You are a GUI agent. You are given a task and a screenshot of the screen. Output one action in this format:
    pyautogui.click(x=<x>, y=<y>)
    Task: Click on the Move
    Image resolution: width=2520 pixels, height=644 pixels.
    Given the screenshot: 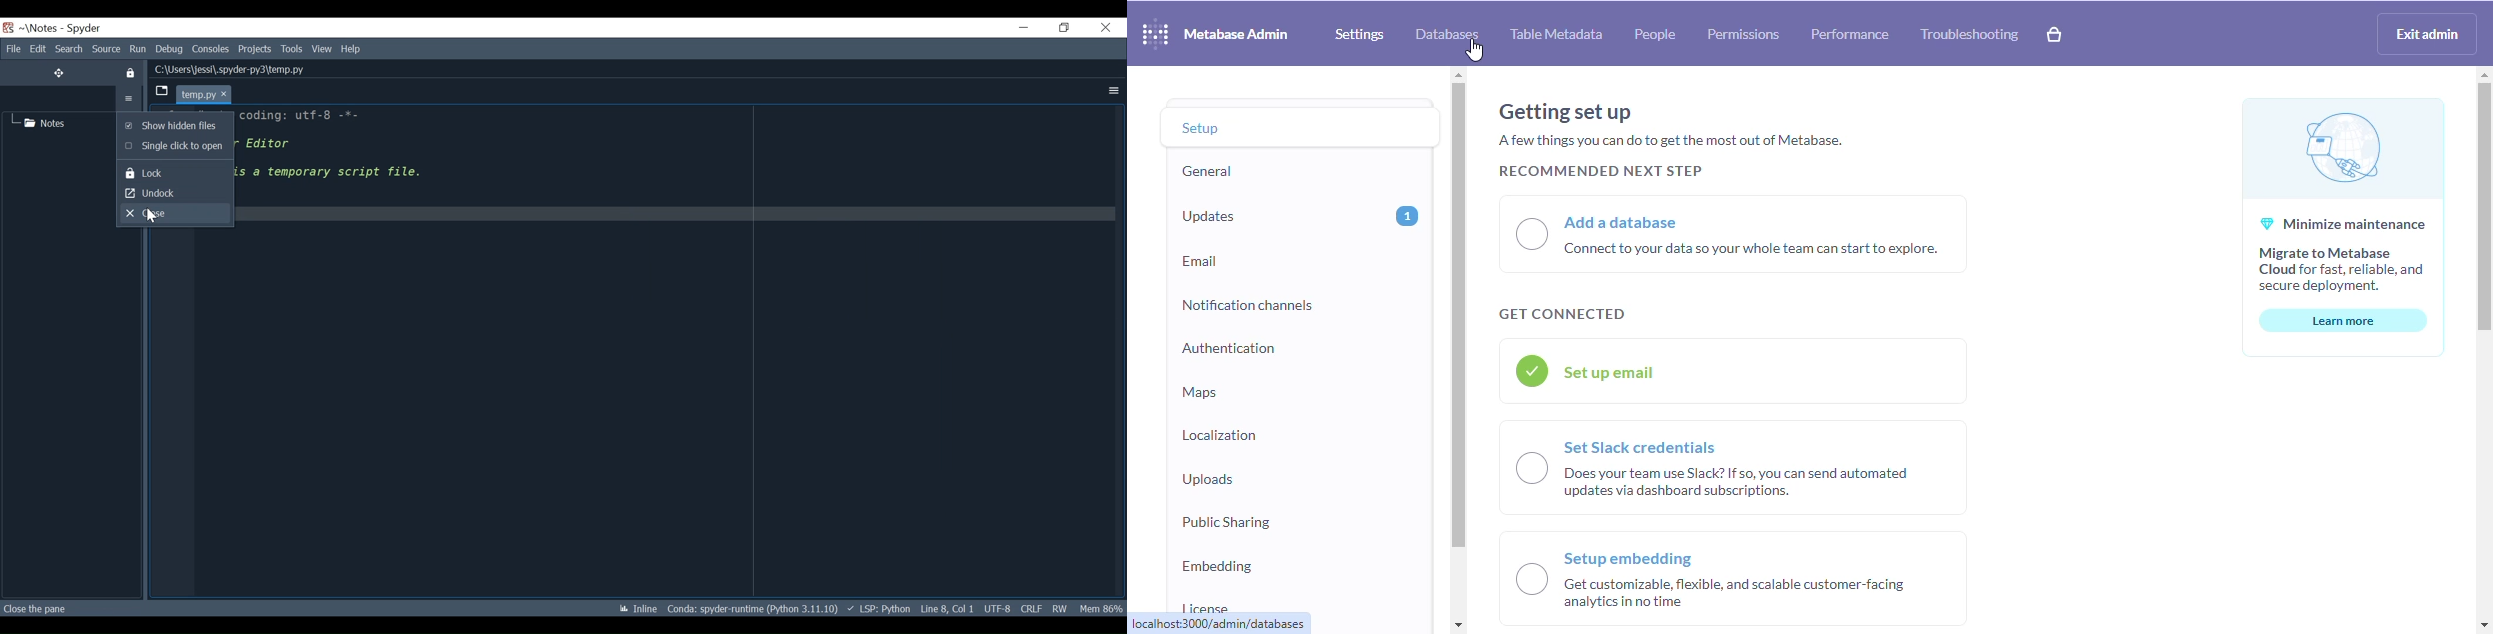 What is the action you would take?
    pyautogui.click(x=59, y=73)
    